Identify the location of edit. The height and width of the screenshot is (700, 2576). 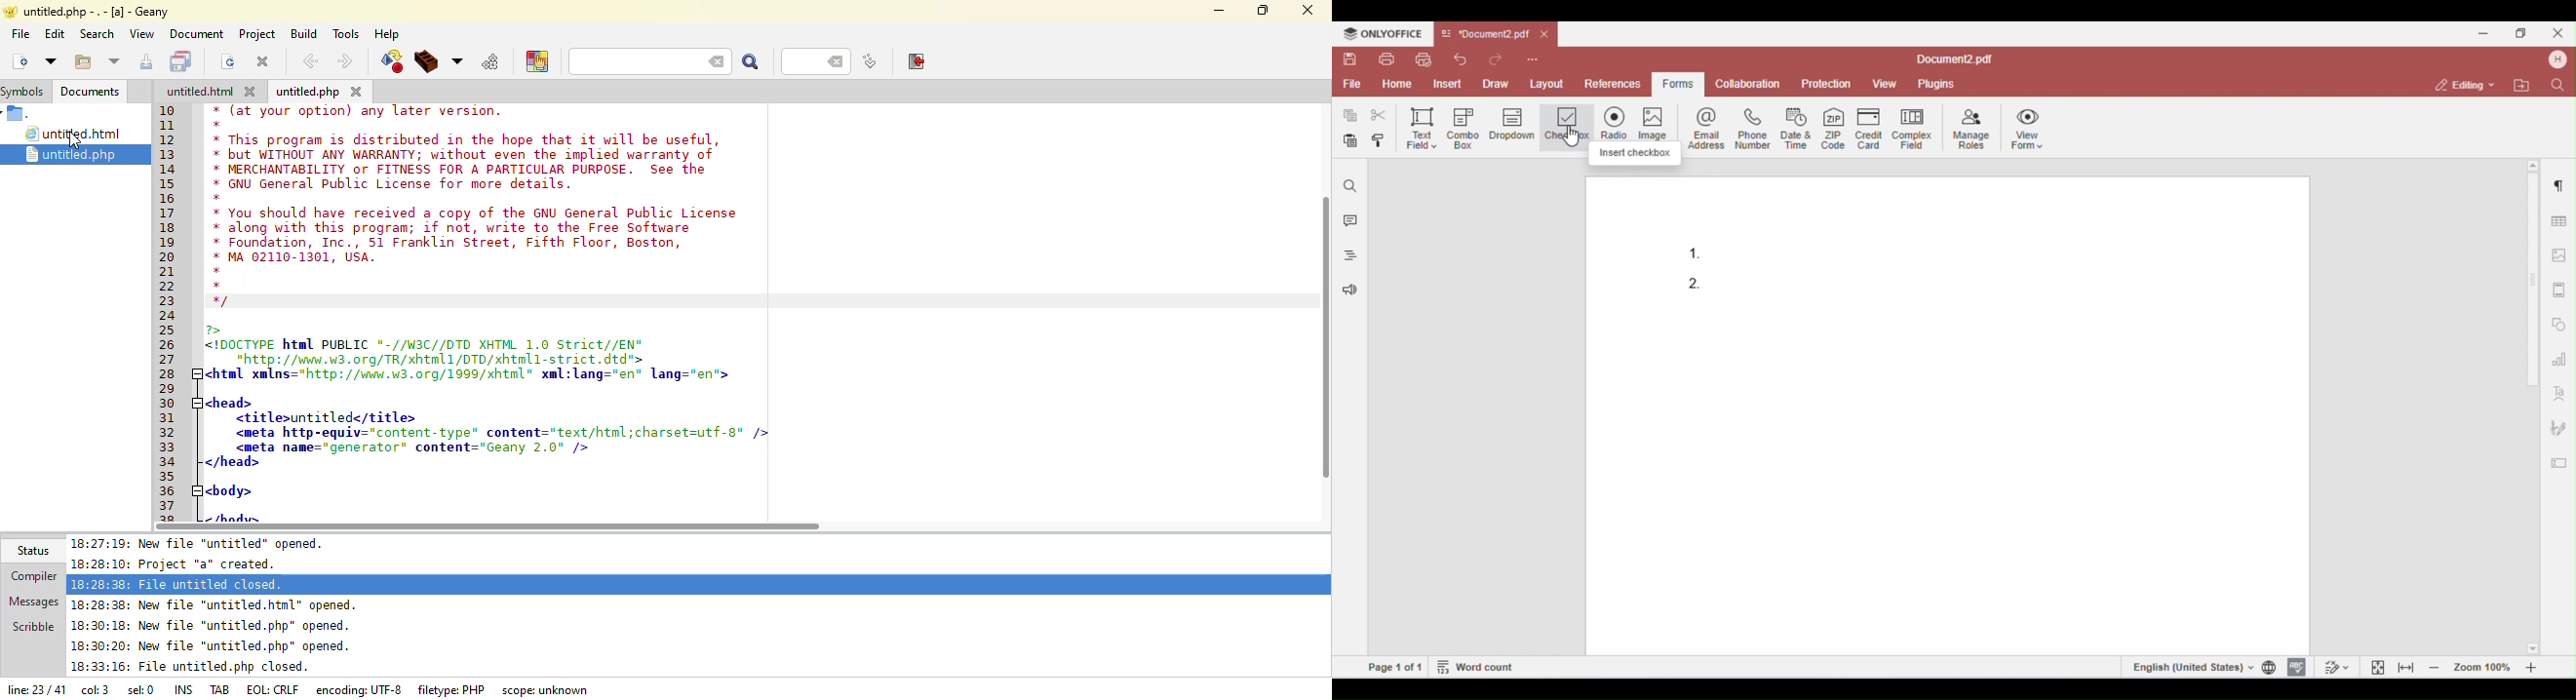
(56, 35).